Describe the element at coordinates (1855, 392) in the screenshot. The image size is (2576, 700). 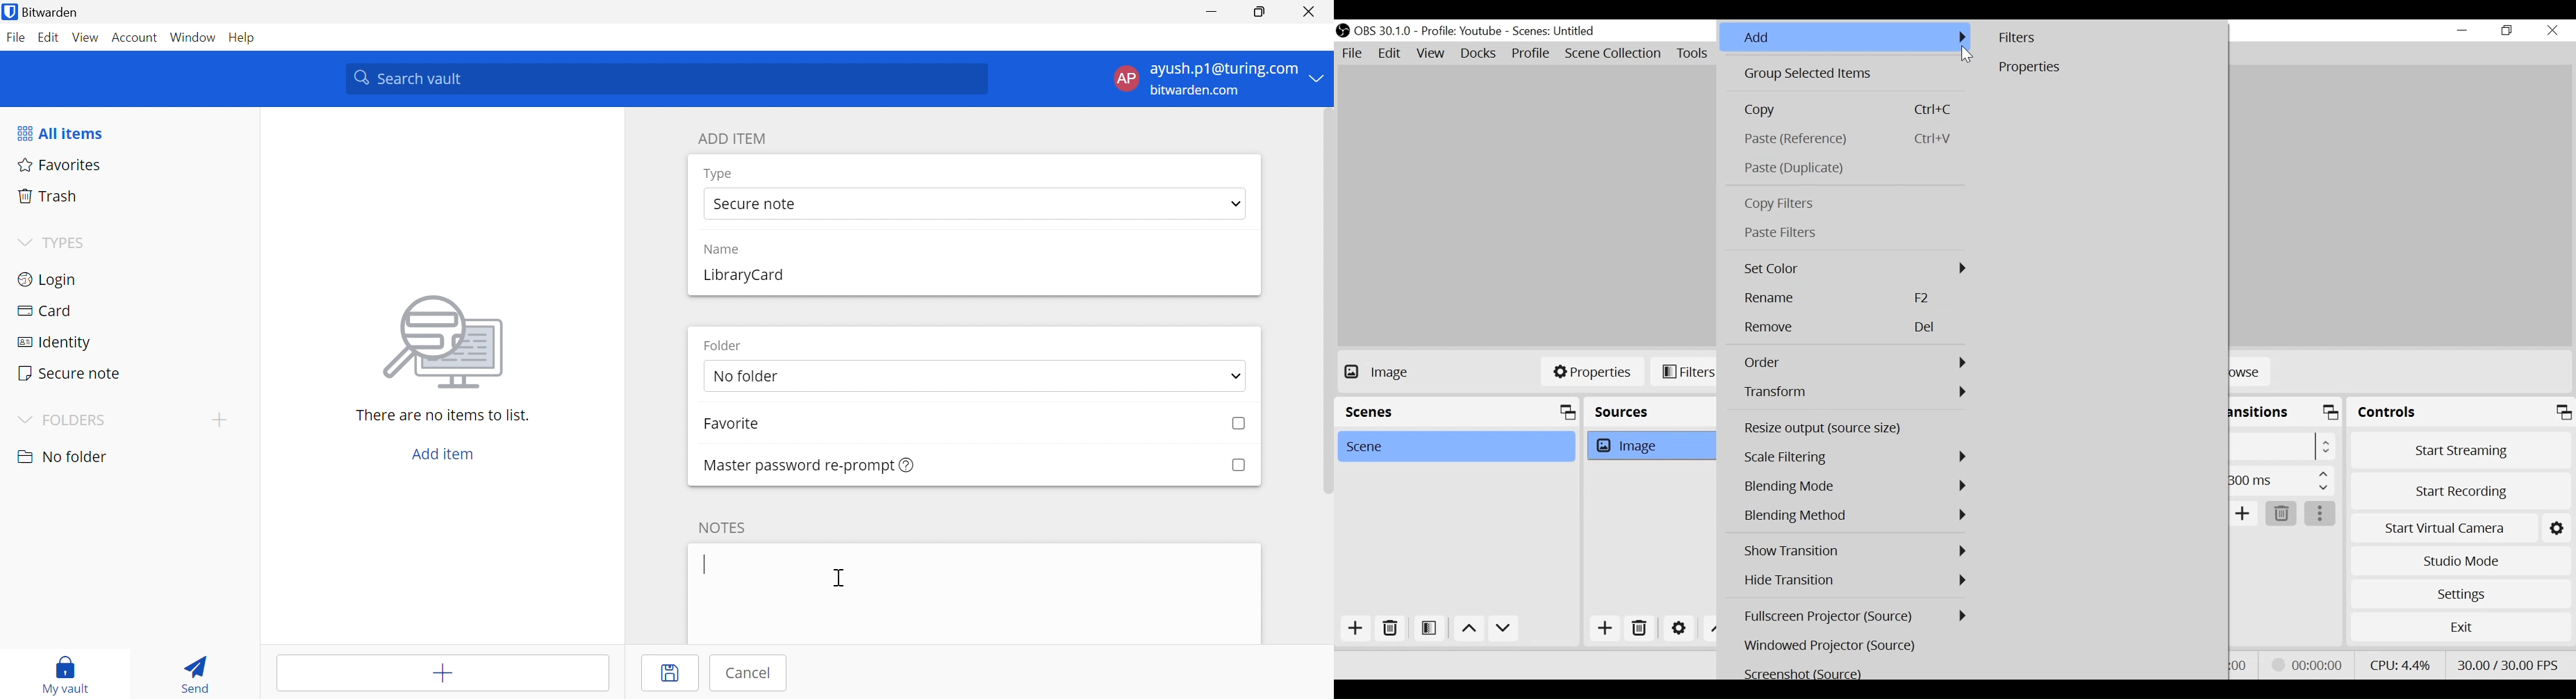
I see `Transform` at that location.